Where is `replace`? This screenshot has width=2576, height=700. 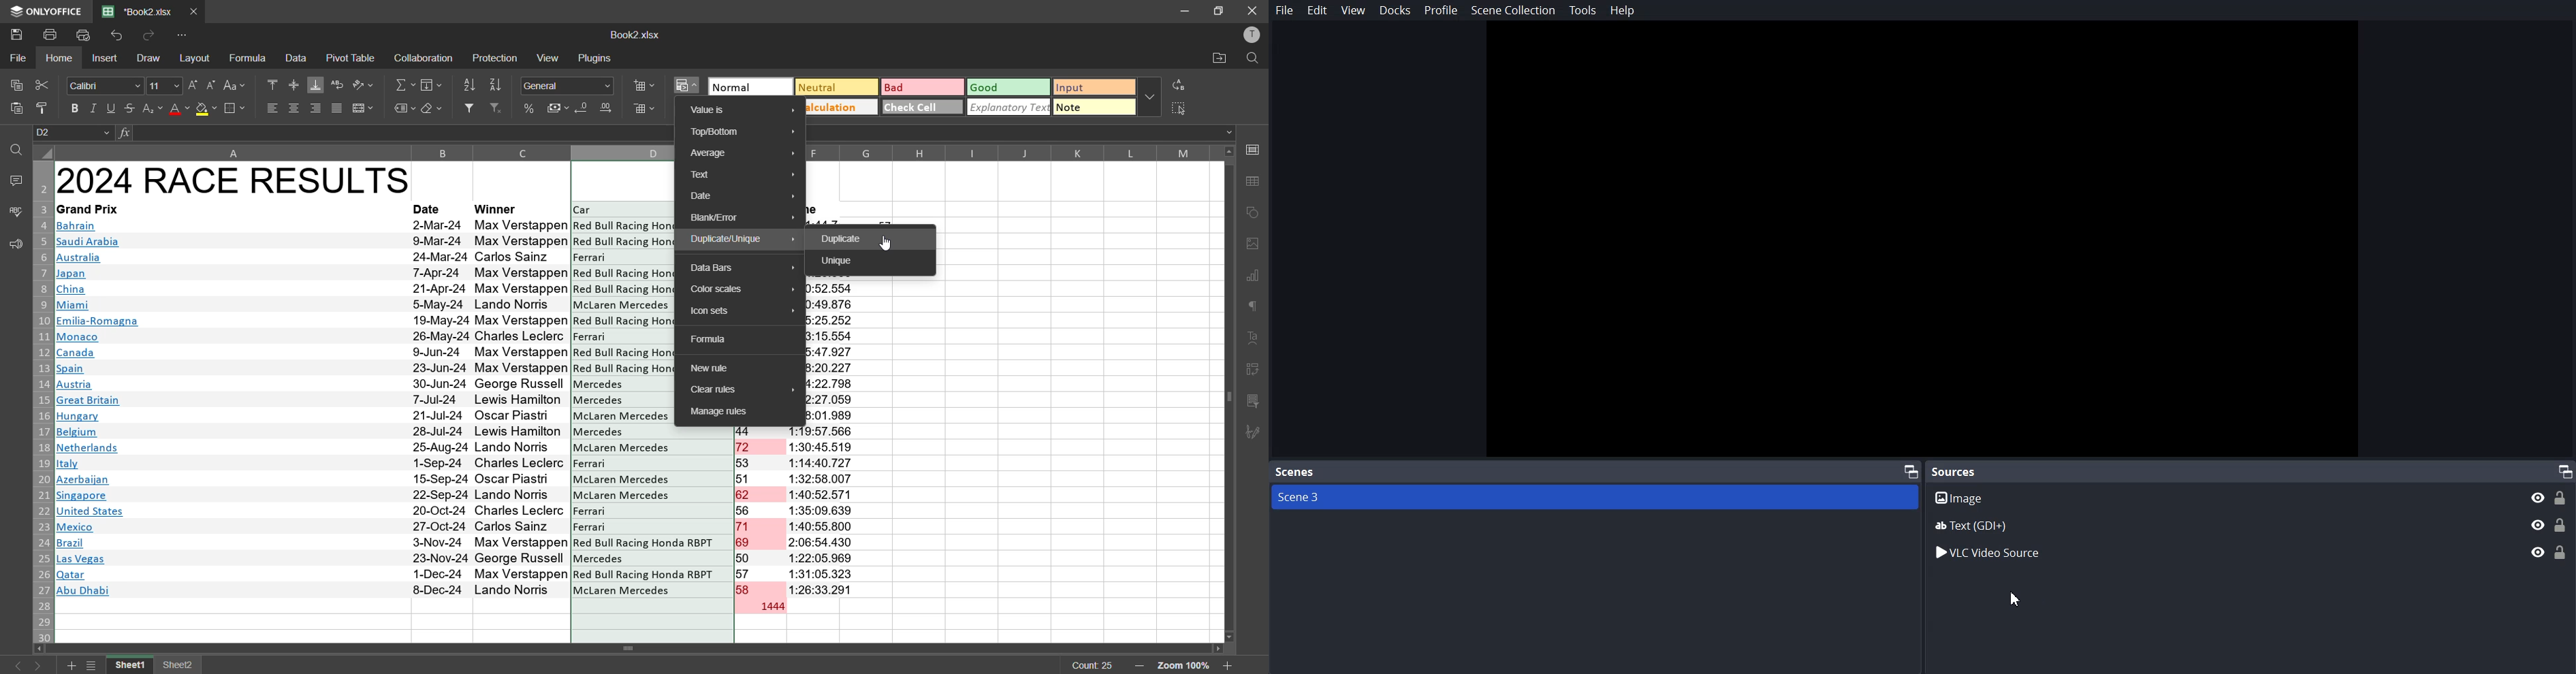
replace is located at coordinates (1182, 85).